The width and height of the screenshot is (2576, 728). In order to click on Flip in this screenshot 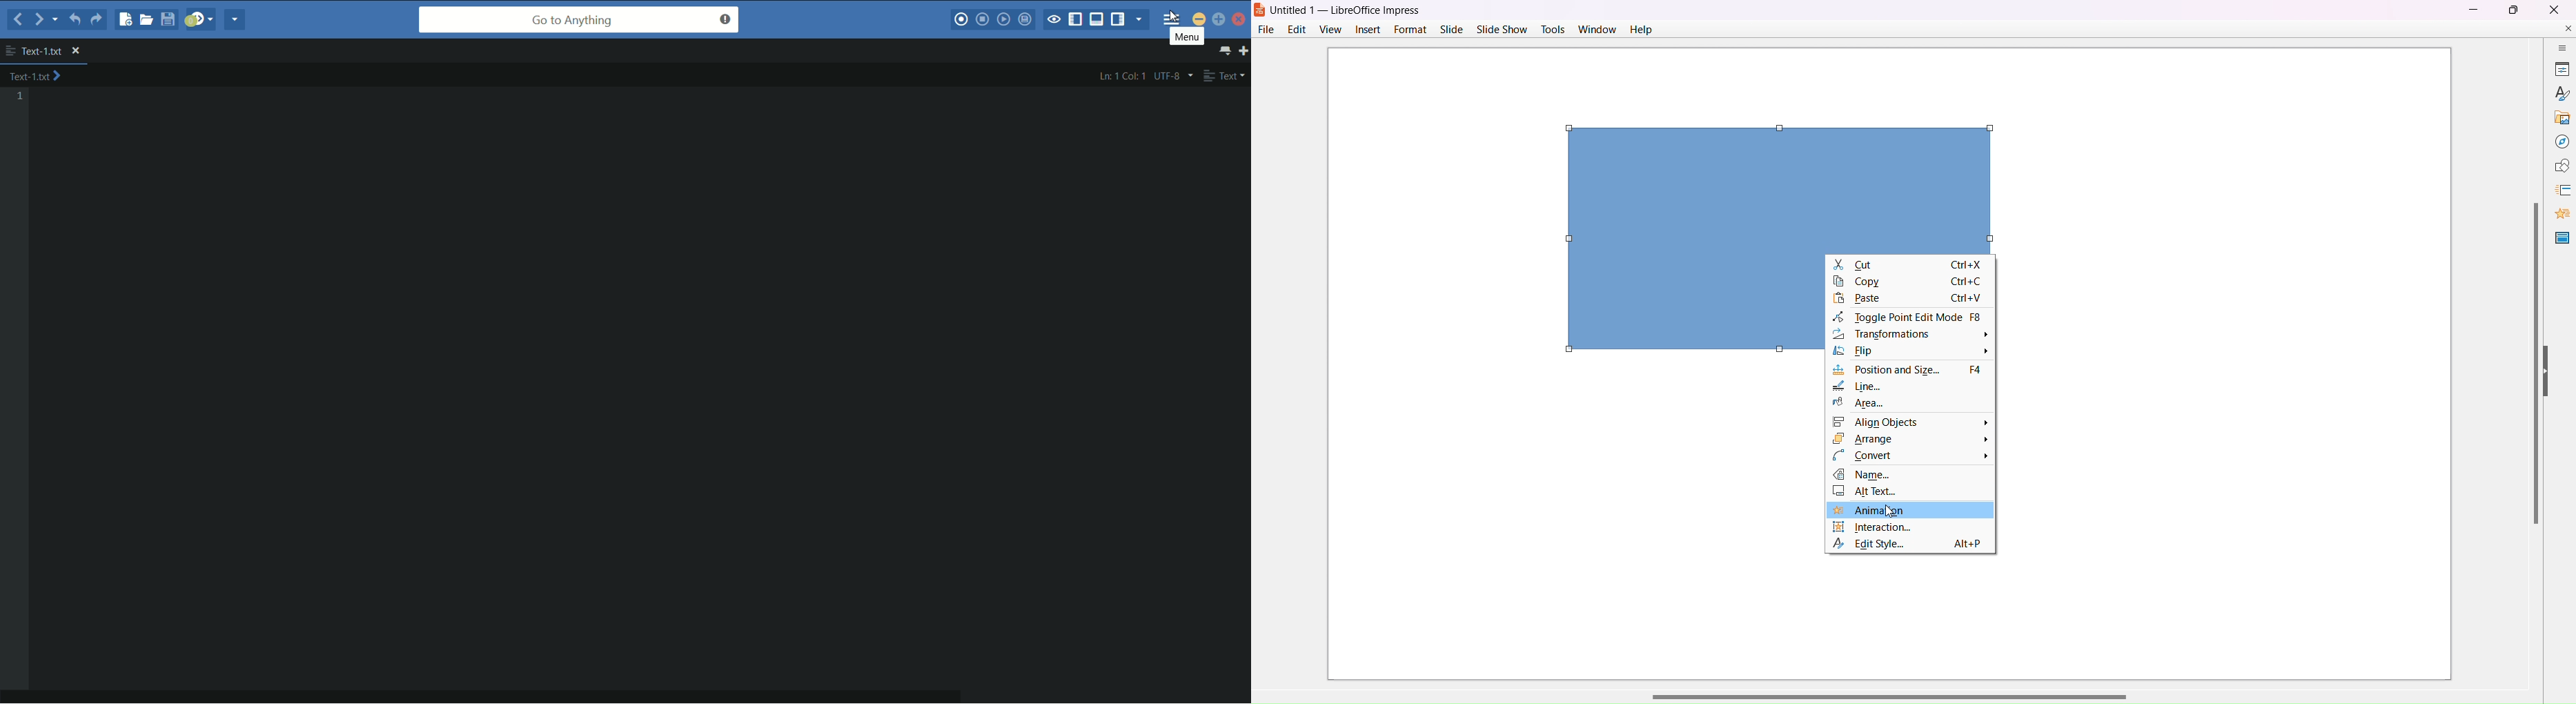, I will do `click(1914, 353)`.